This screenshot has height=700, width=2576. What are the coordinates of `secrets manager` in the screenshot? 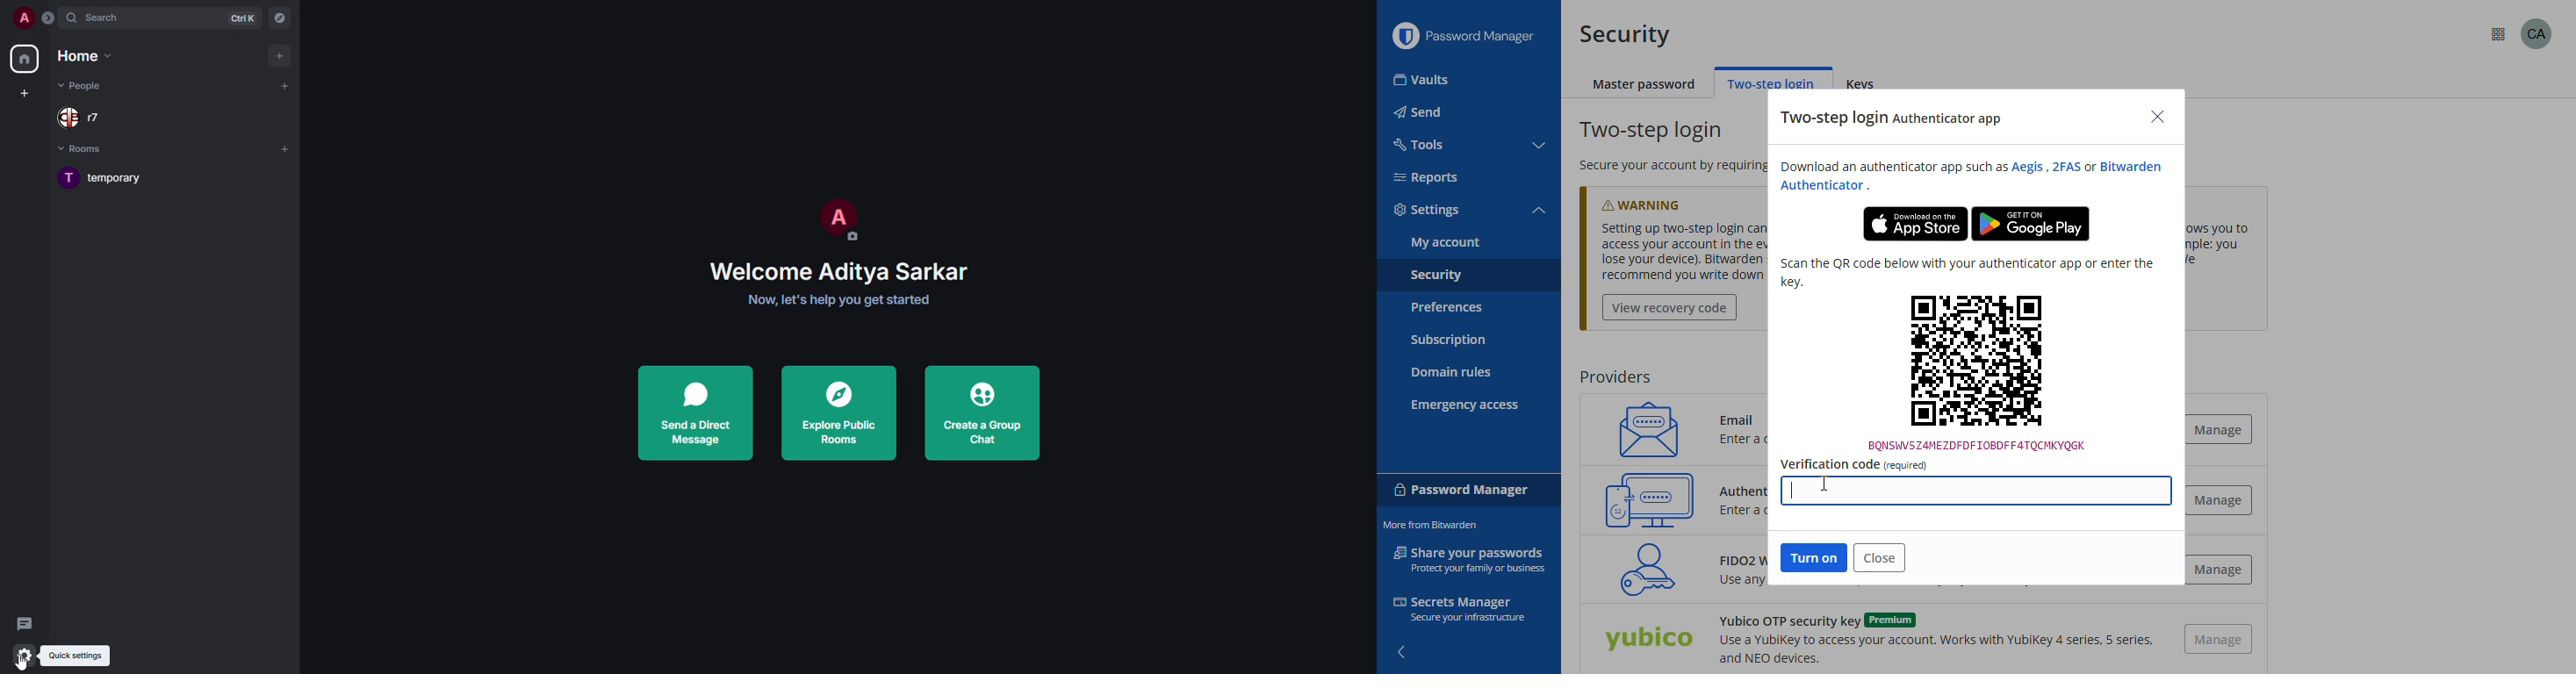 It's located at (1458, 608).